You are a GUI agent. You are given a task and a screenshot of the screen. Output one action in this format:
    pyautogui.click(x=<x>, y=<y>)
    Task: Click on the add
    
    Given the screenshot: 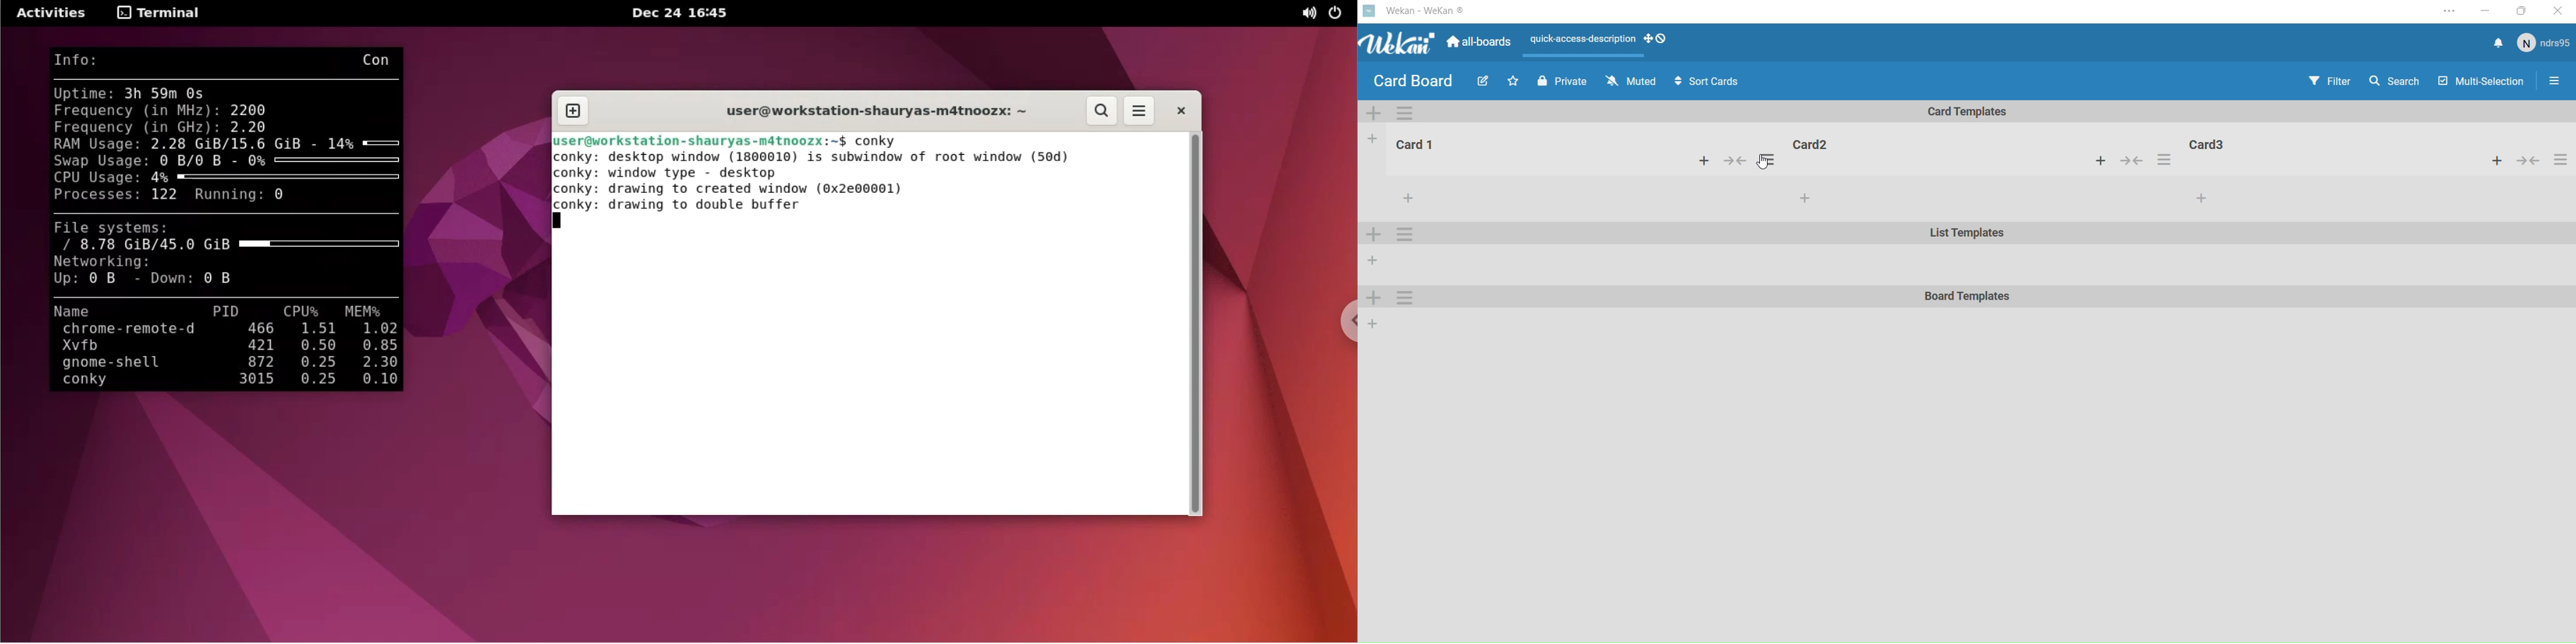 What is the action you would take?
    pyautogui.click(x=1373, y=233)
    